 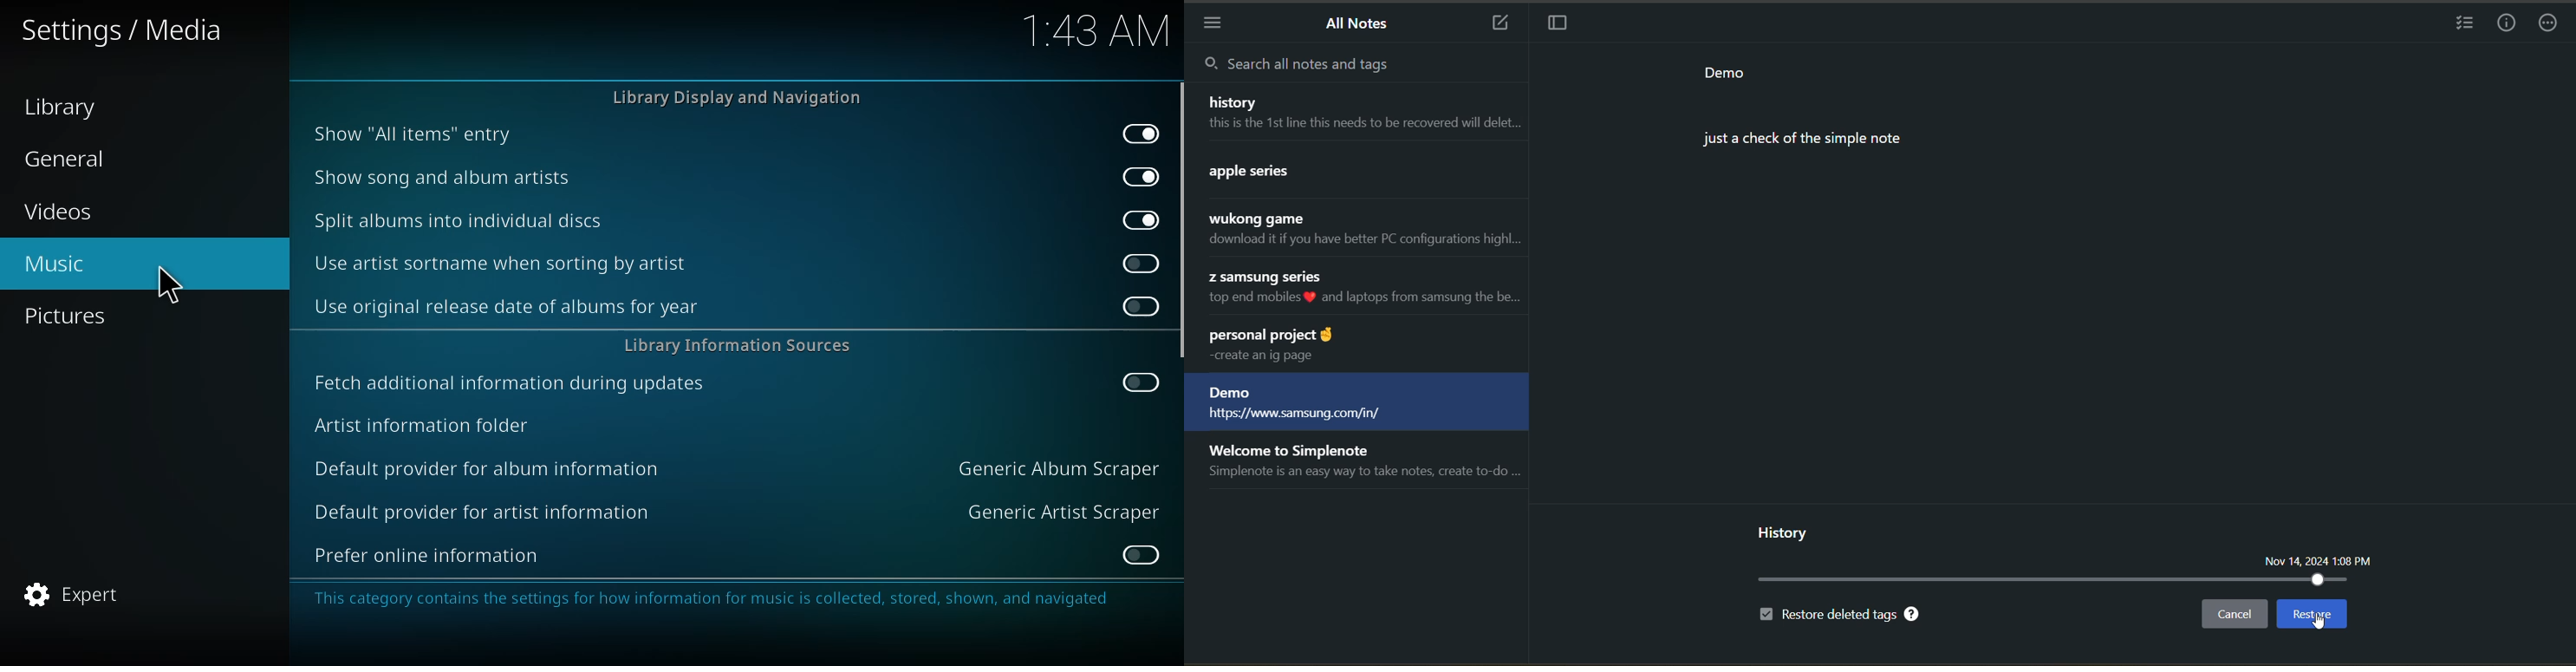 I want to click on generic artist scraper, so click(x=1063, y=511).